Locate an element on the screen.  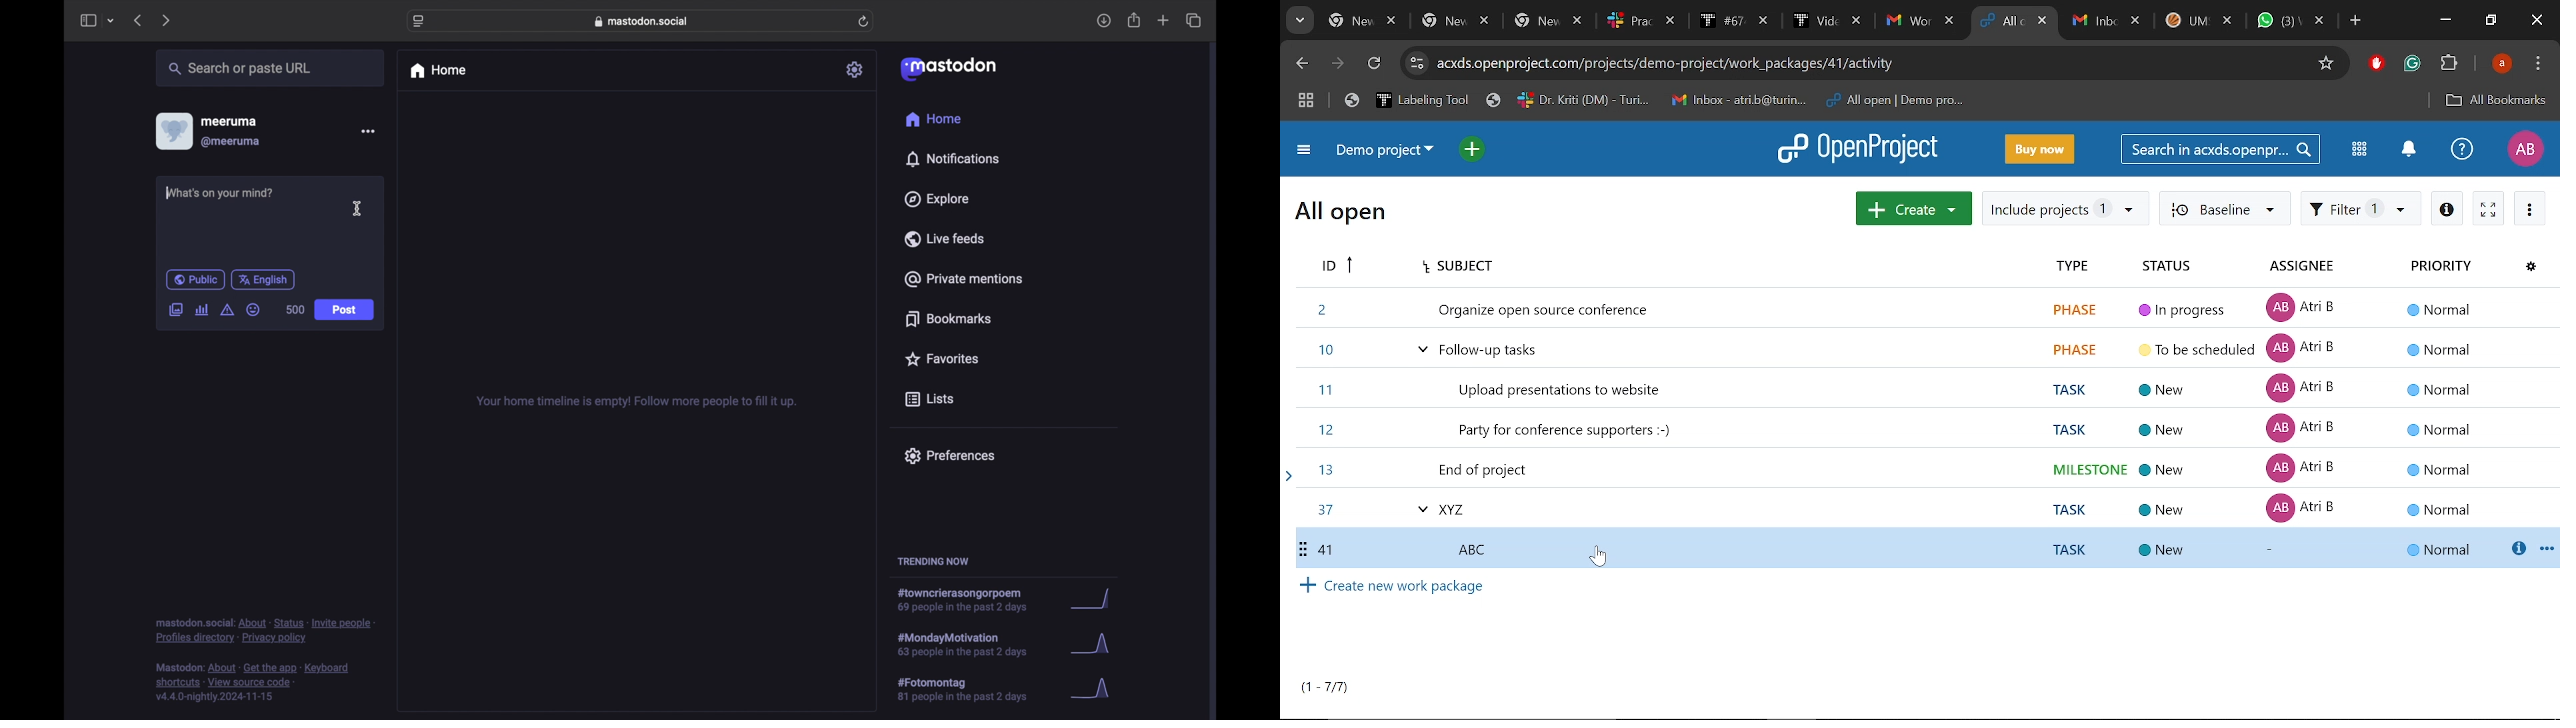
hashtag trend is located at coordinates (971, 643).